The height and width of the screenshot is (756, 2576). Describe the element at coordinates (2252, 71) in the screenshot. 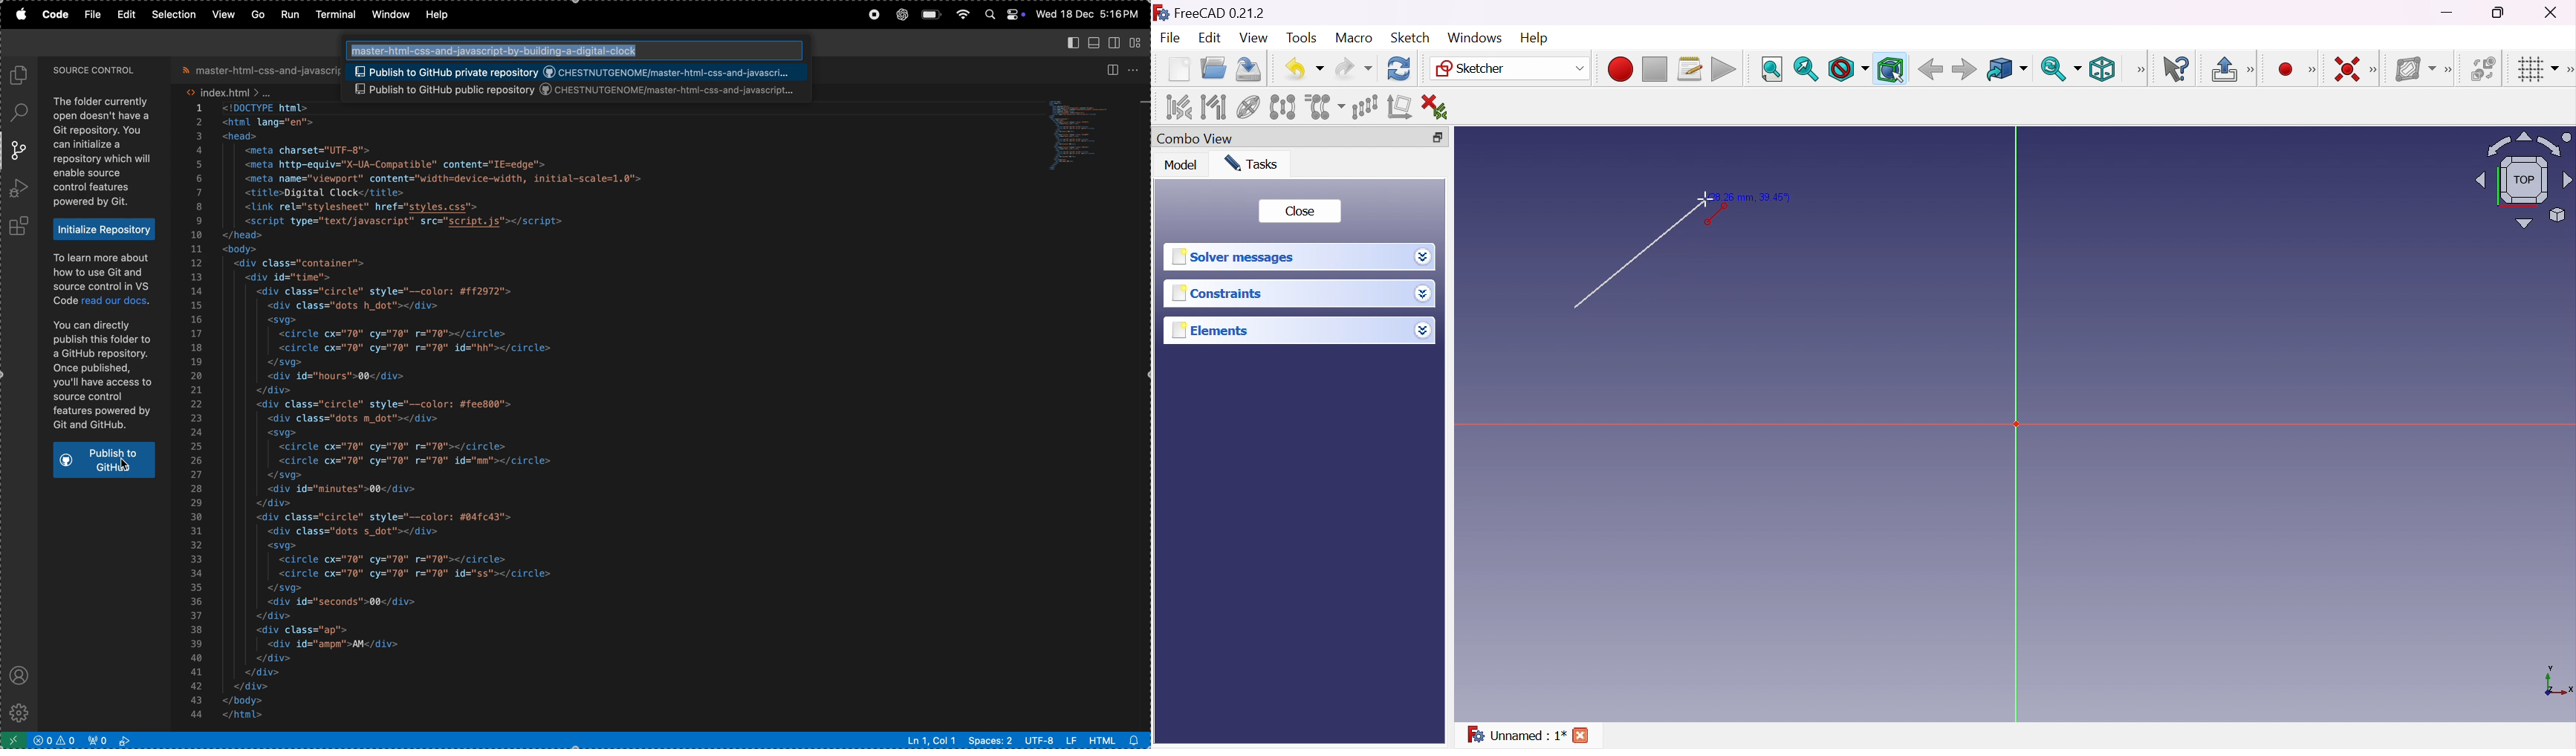

I see `Sketcher edit mode` at that location.